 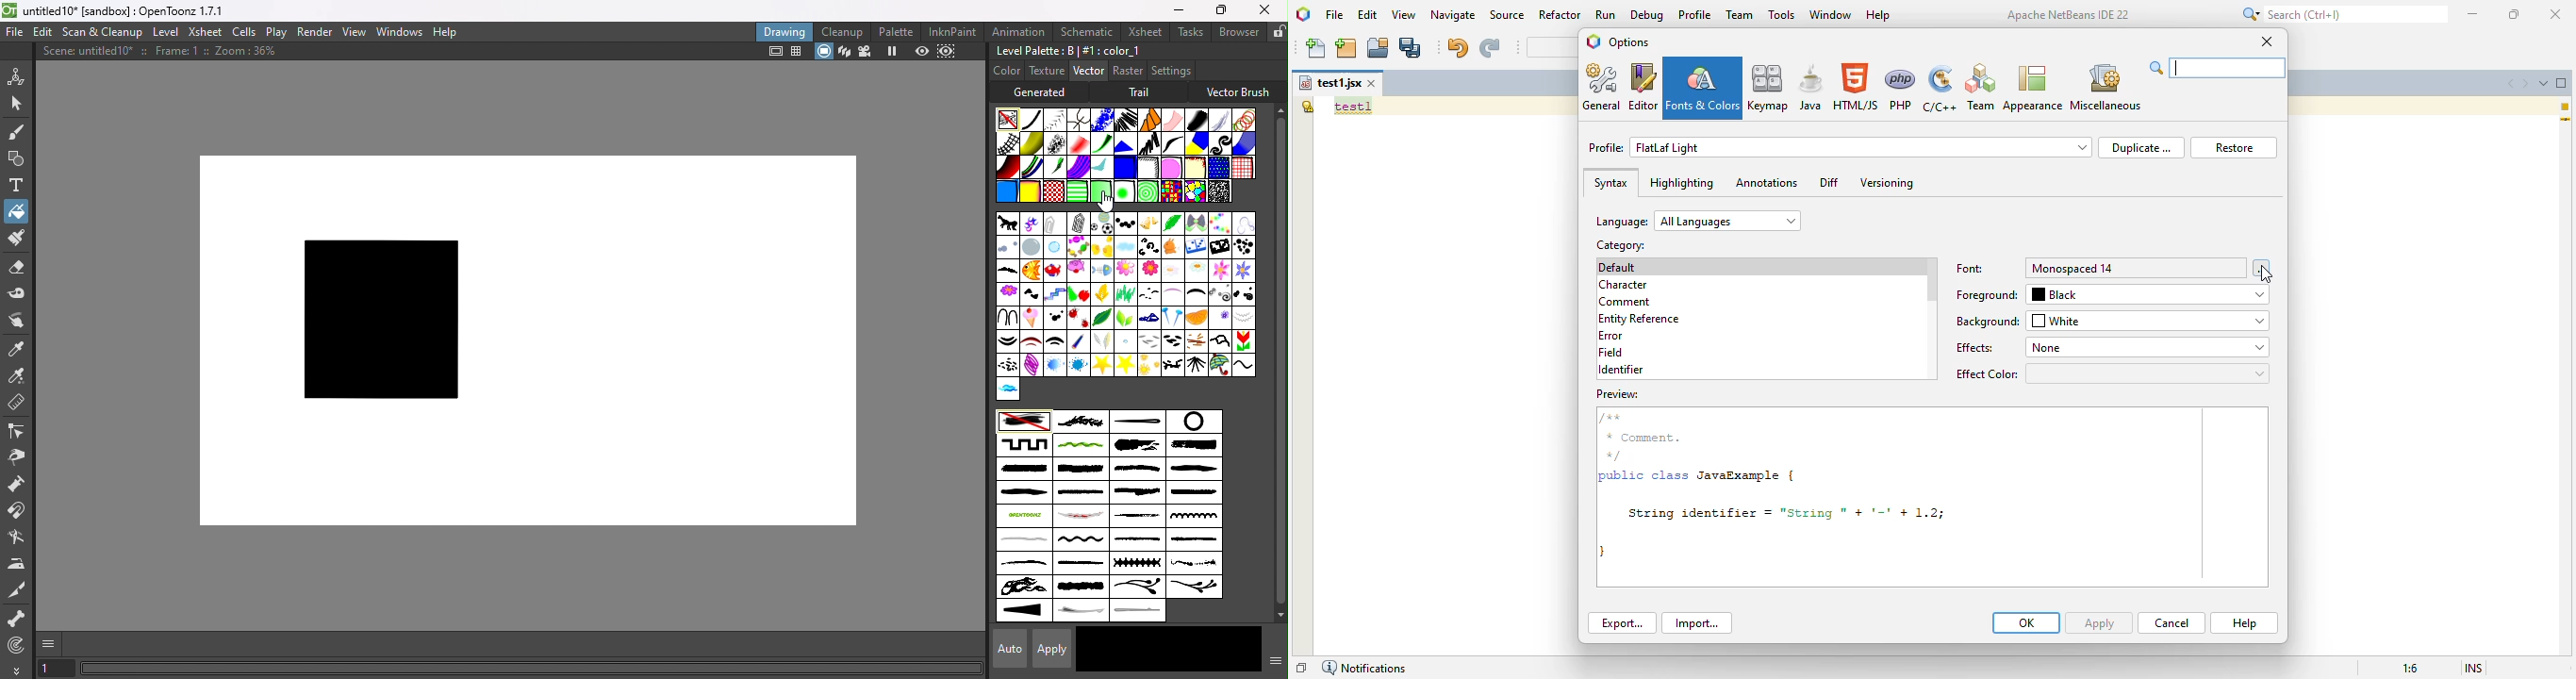 What do you see at coordinates (1128, 72) in the screenshot?
I see `Raster` at bounding box center [1128, 72].